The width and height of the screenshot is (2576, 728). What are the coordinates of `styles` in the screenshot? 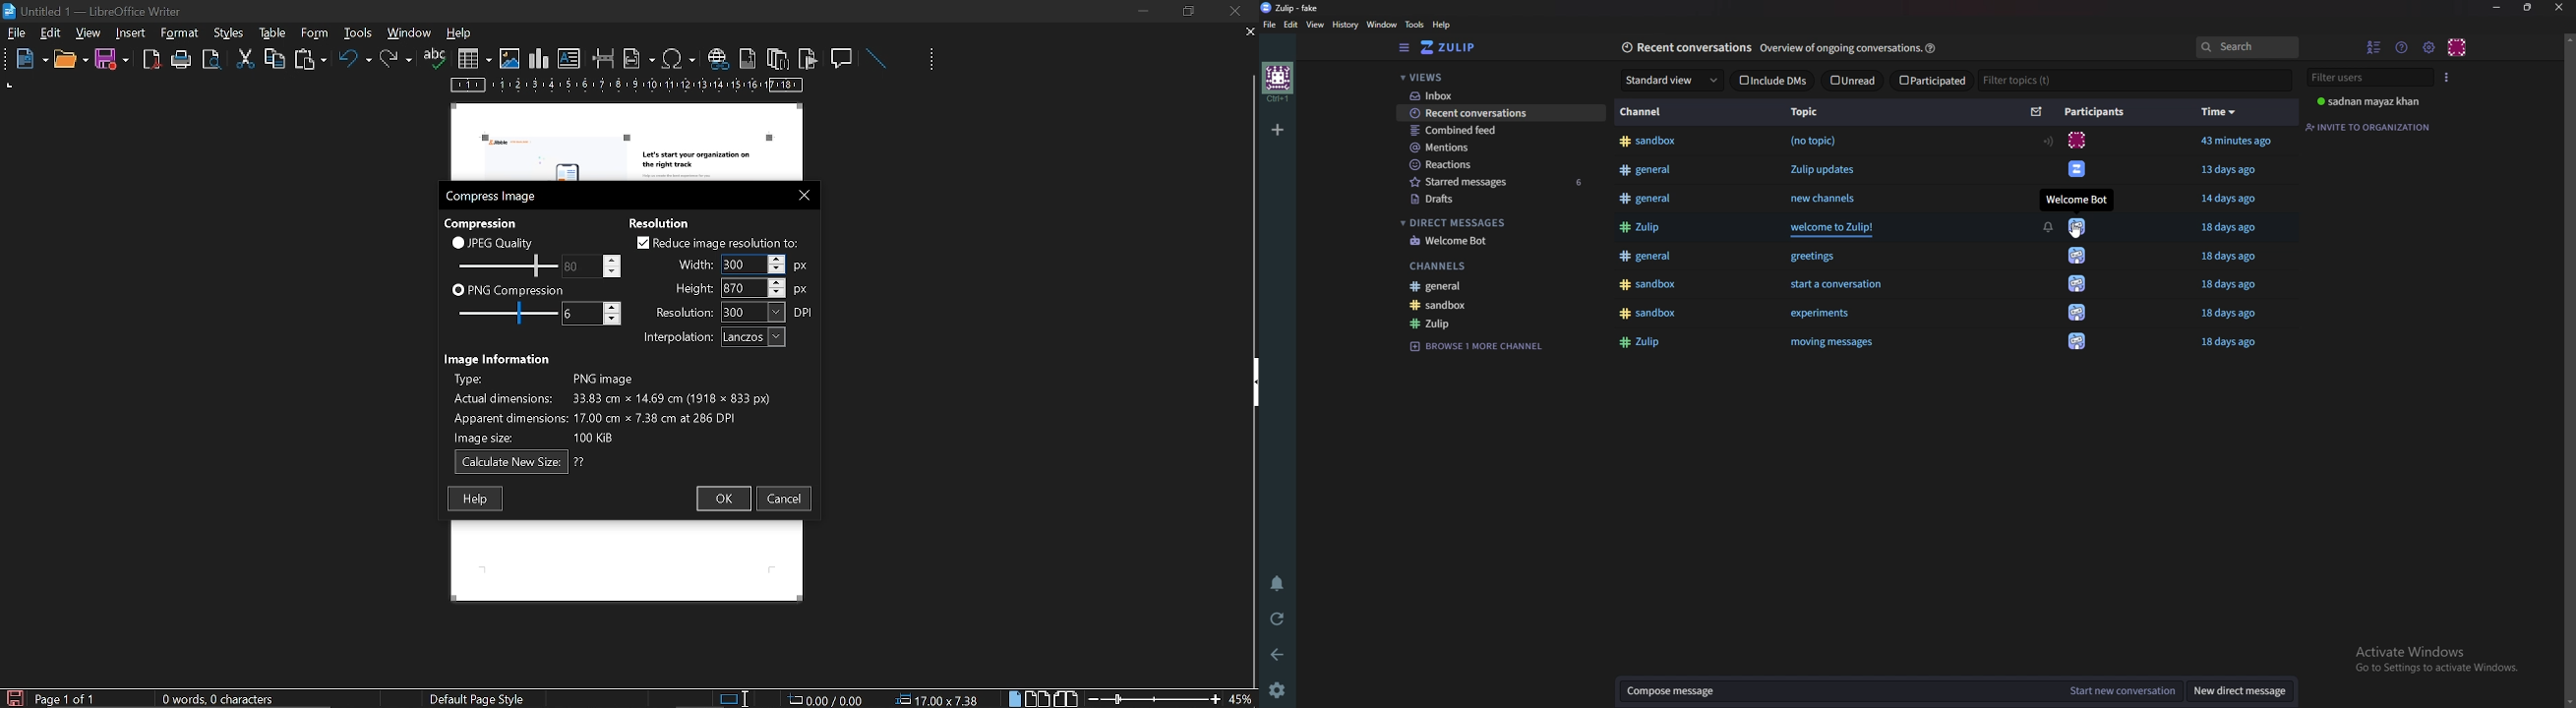 It's located at (270, 32).